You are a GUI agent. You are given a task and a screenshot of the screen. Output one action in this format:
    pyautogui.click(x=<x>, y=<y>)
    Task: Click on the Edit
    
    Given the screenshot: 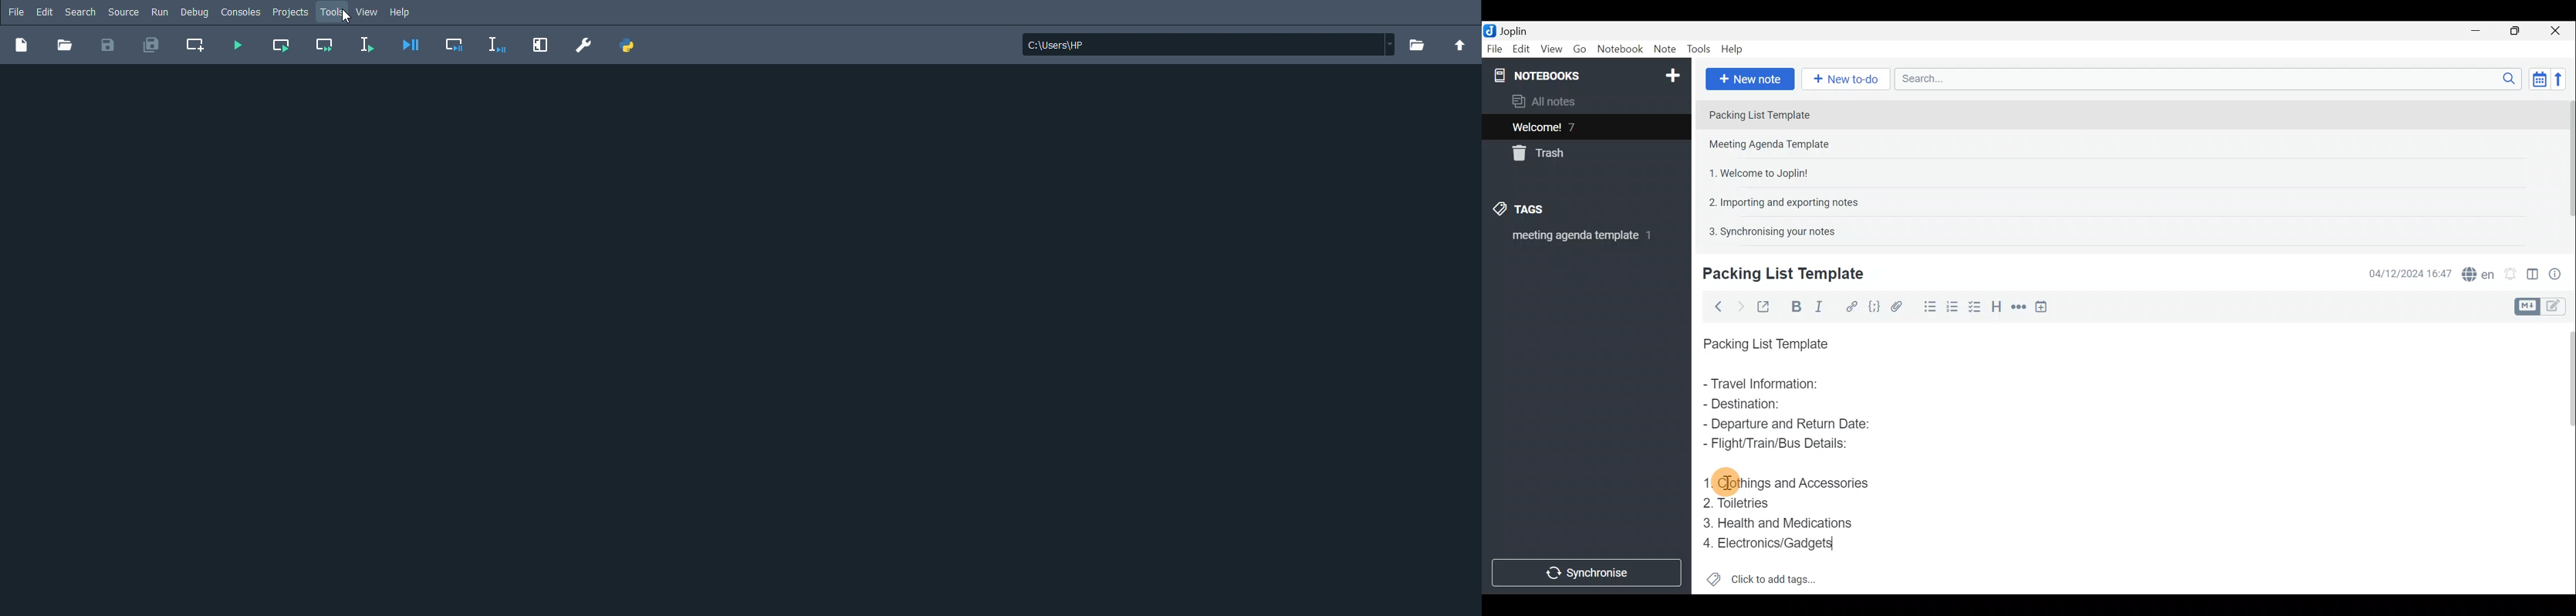 What is the action you would take?
    pyautogui.click(x=45, y=12)
    